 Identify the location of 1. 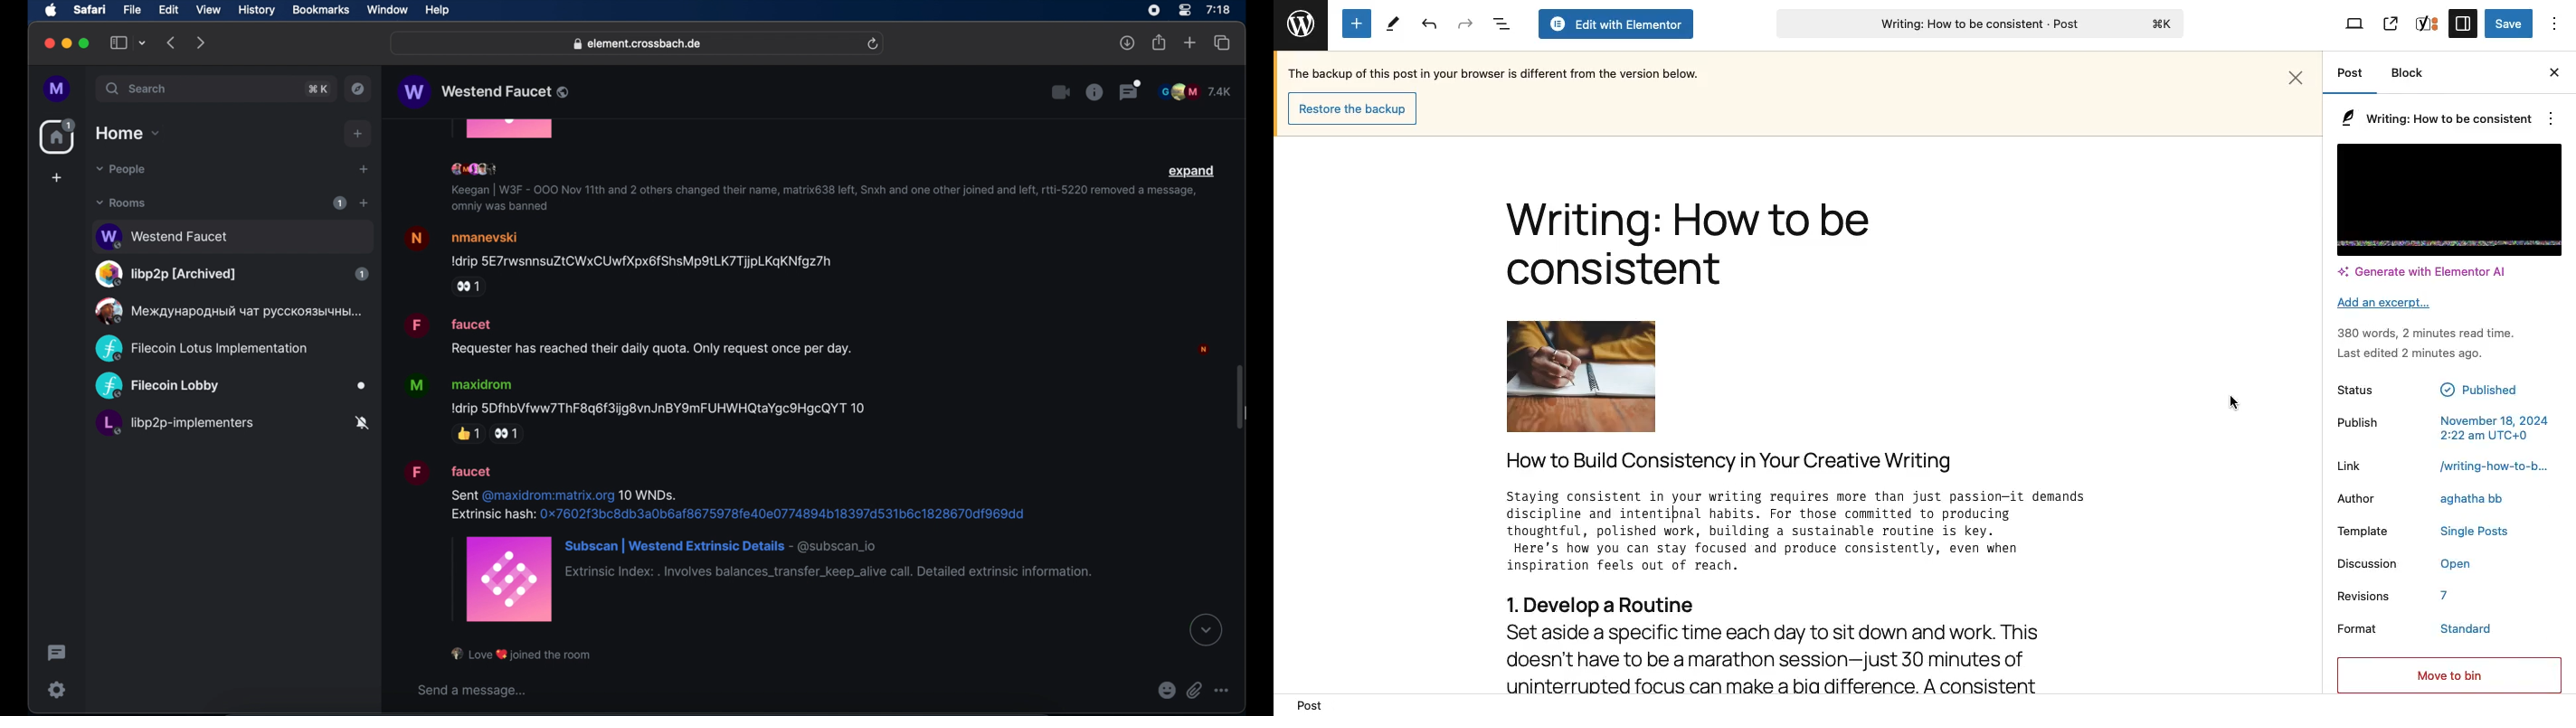
(340, 203).